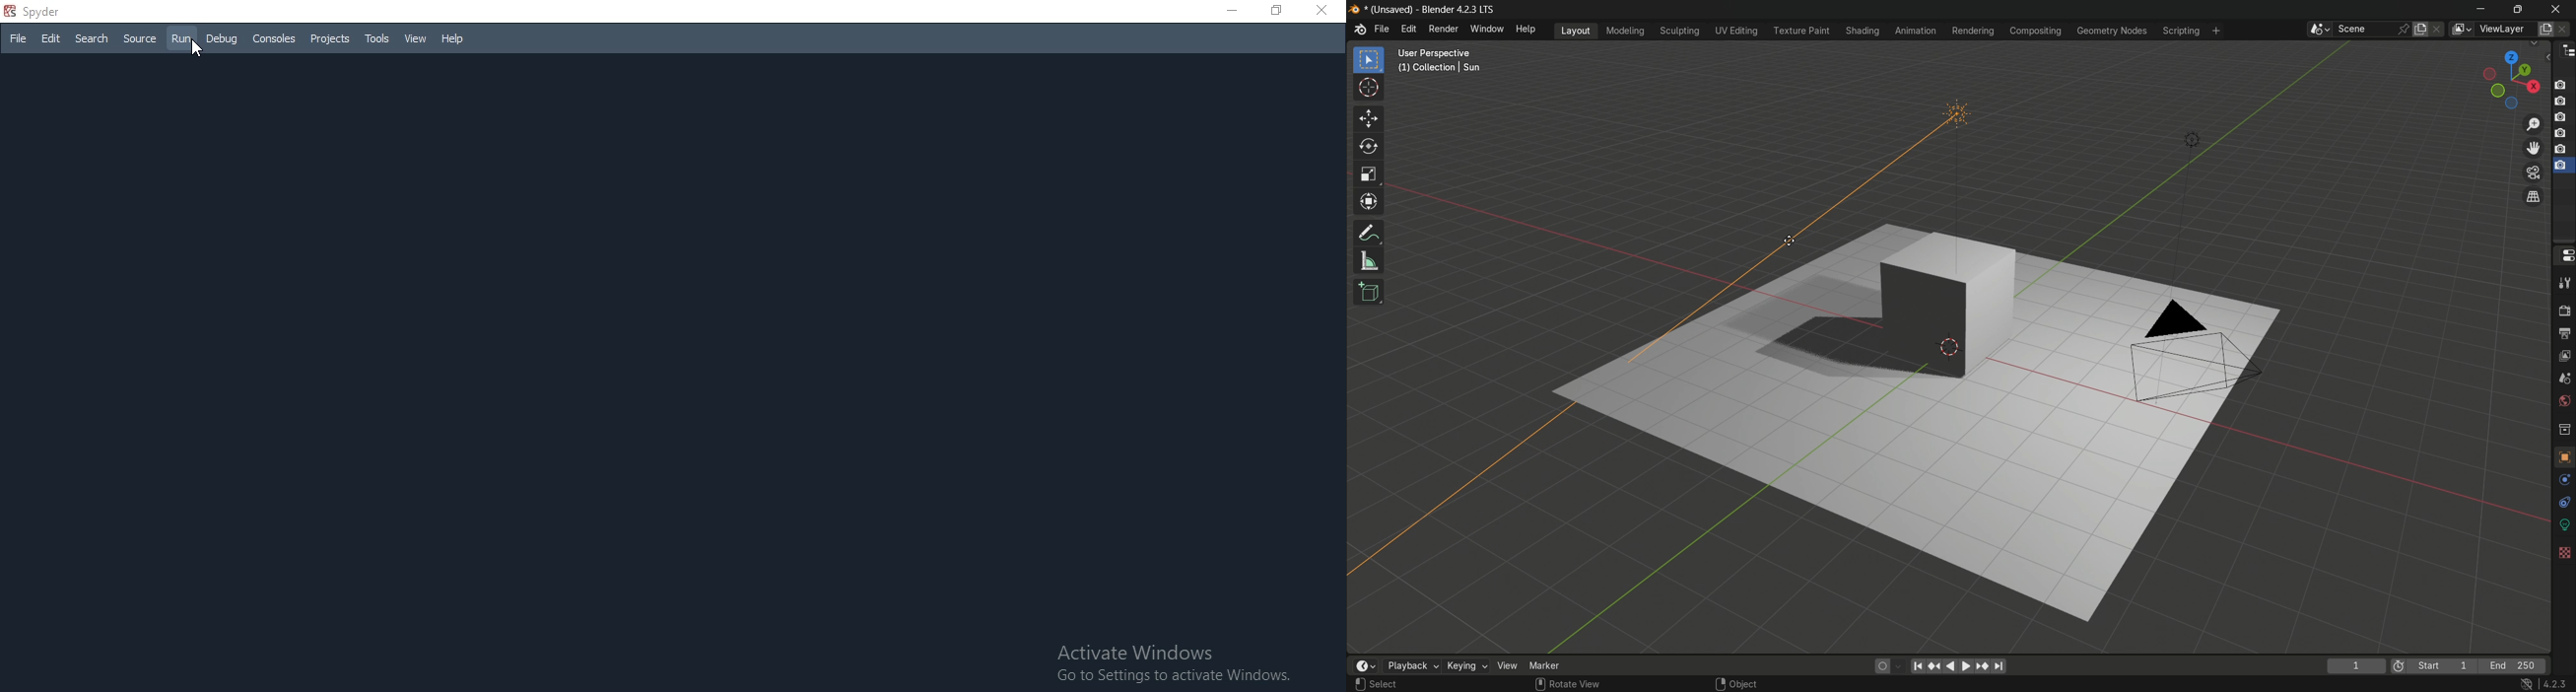 The width and height of the screenshot is (2576, 700). Describe the element at coordinates (1506, 665) in the screenshot. I see `view` at that location.